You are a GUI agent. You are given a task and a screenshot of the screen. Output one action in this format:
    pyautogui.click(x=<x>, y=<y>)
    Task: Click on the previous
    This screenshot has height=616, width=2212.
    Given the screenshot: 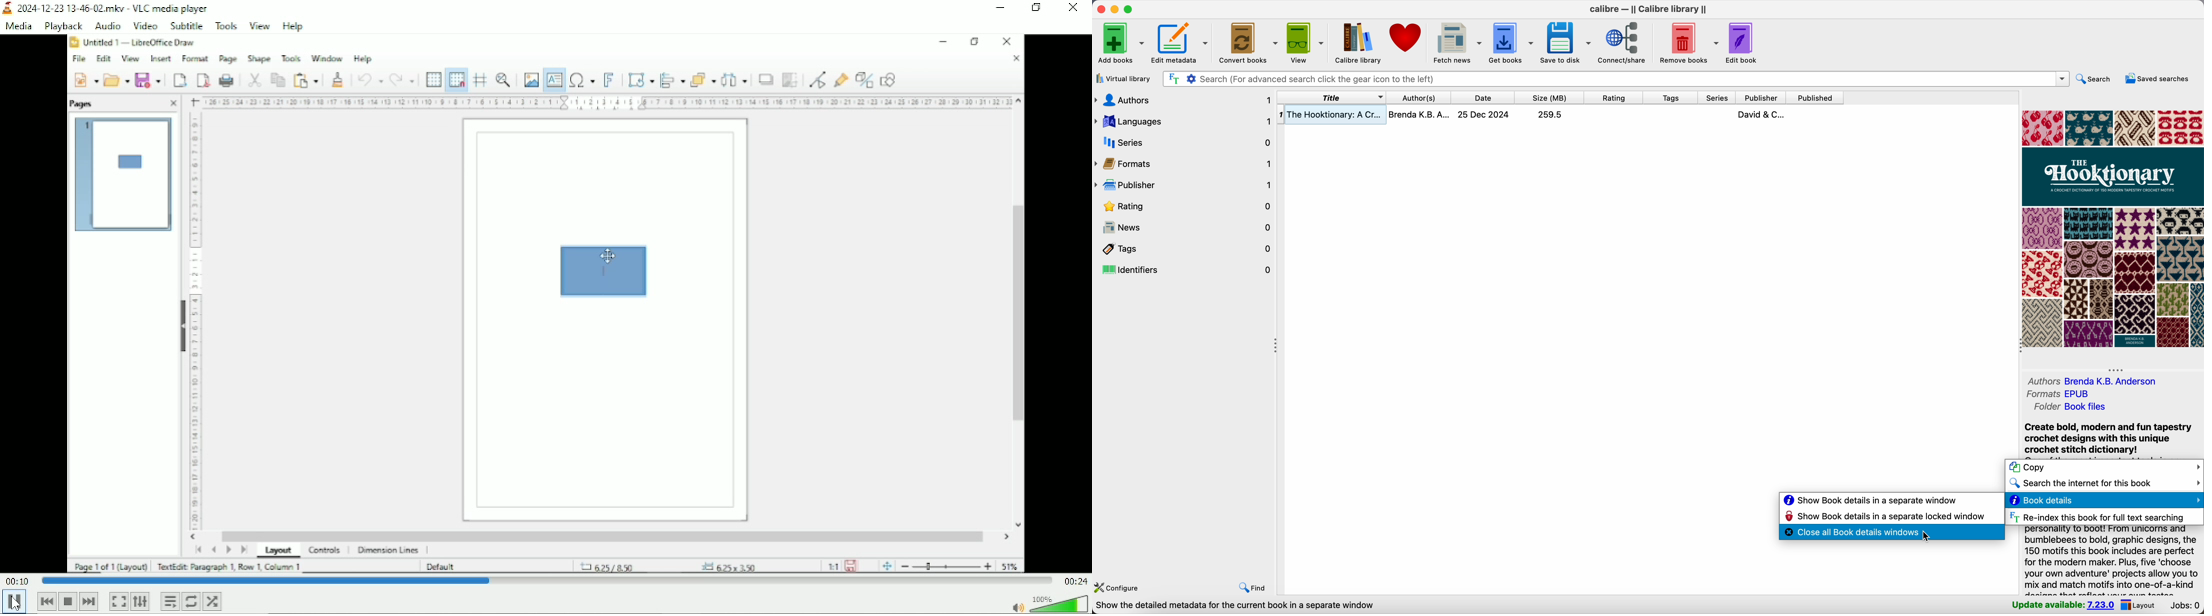 What is the action you would take?
    pyautogui.click(x=46, y=601)
    